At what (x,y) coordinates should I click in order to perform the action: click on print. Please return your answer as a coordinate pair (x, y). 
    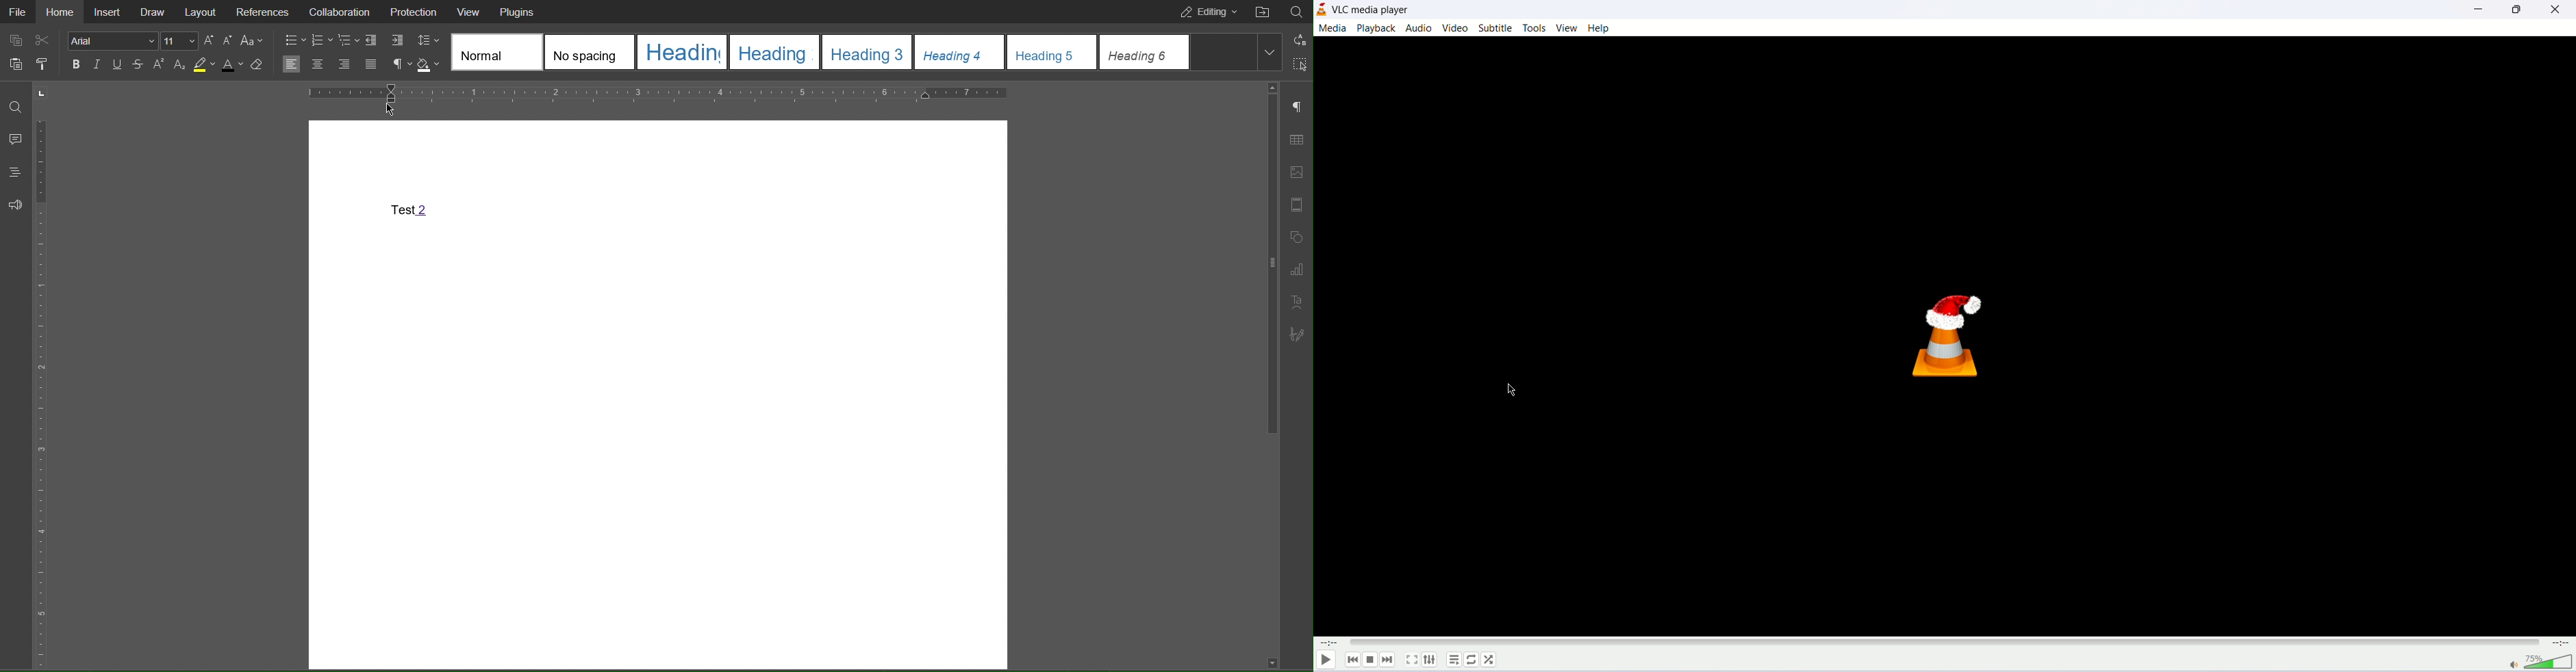
    Looking at the image, I should click on (42, 65).